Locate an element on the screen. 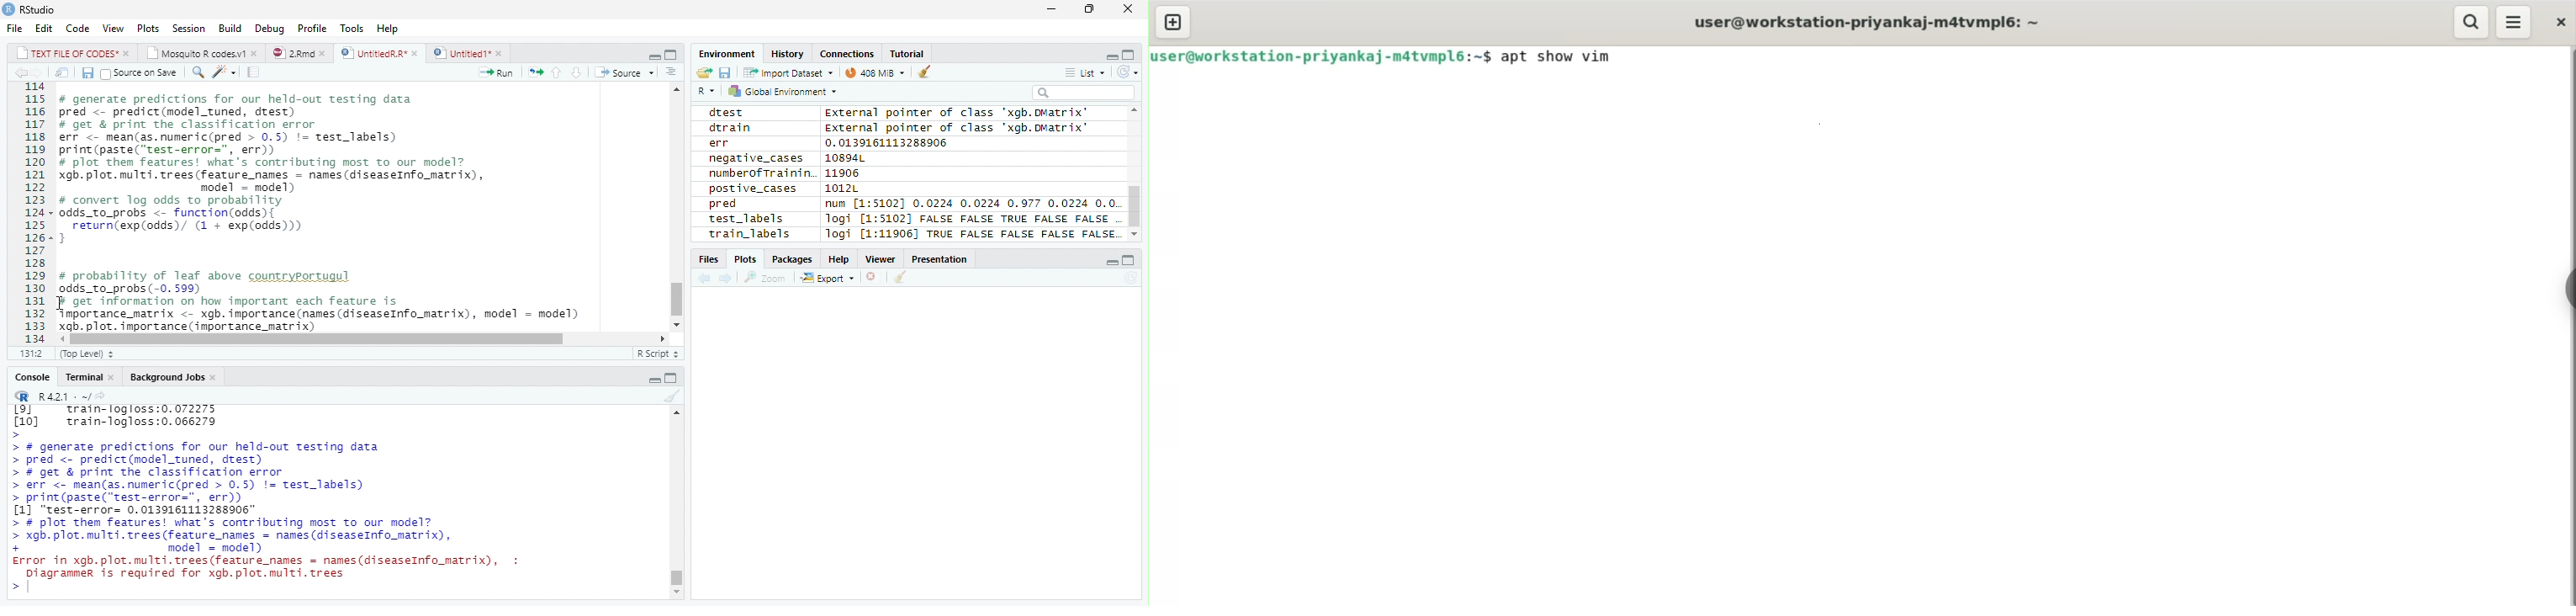  numberofTrainin. is located at coordinates (760, 173).